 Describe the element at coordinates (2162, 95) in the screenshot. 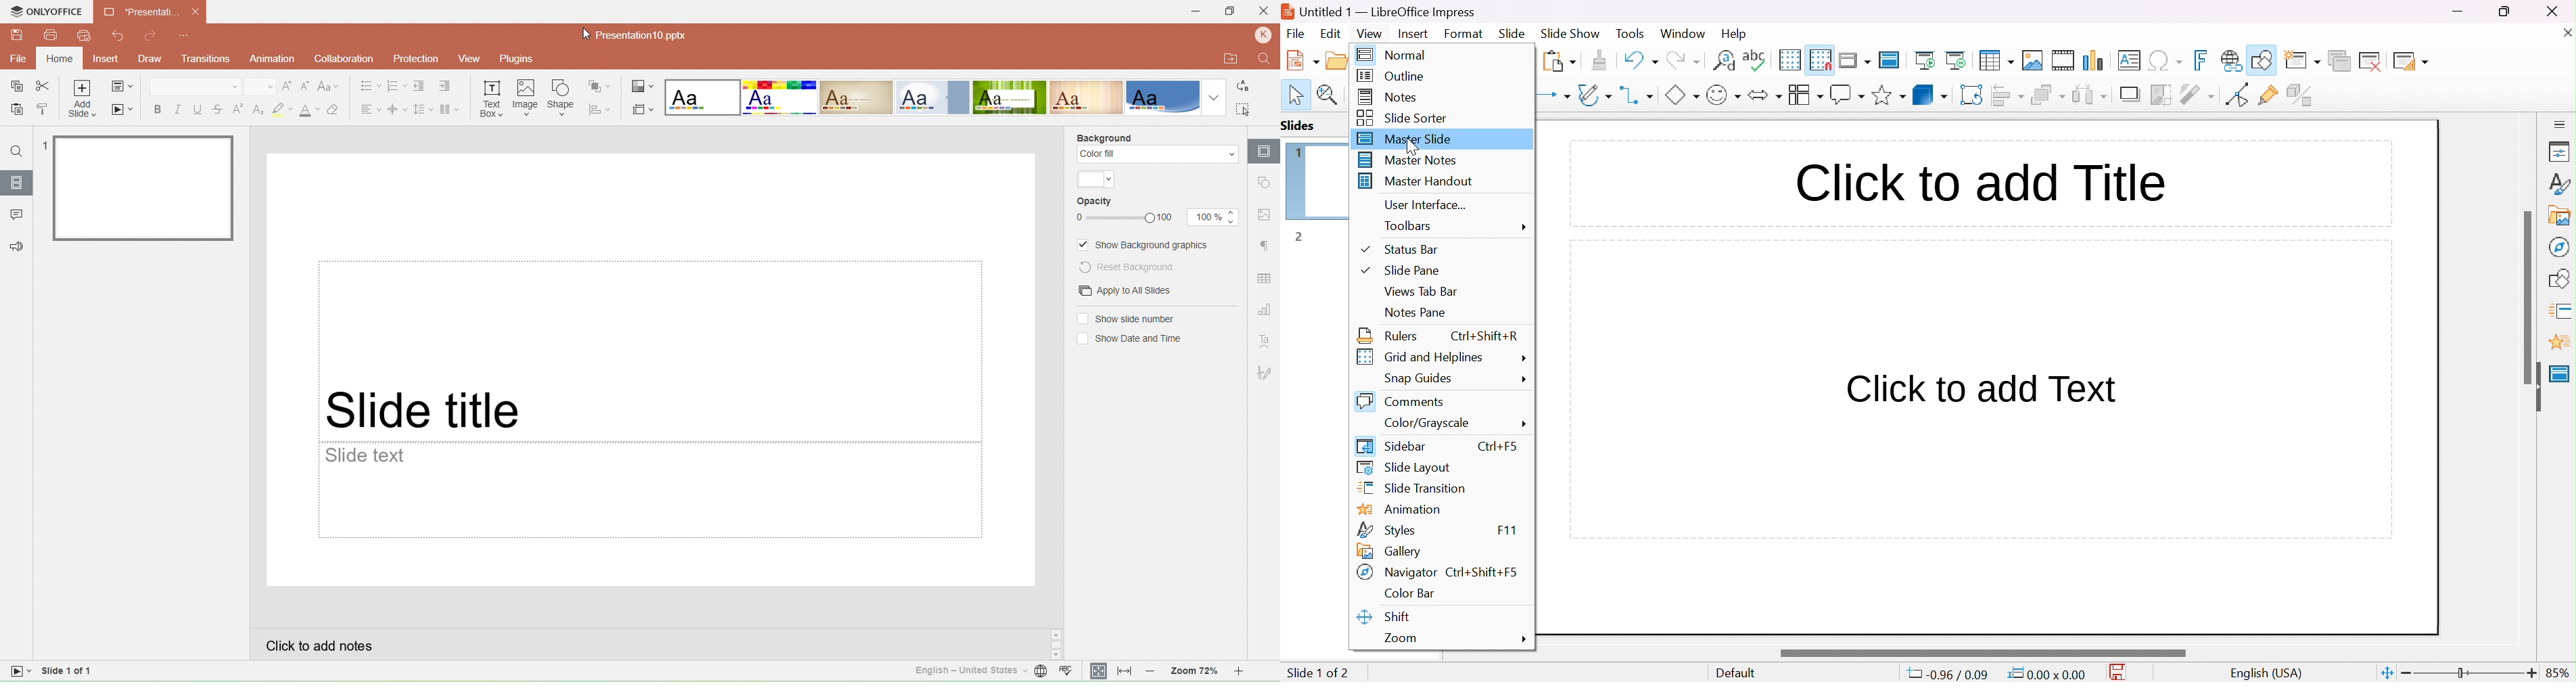

I see `crop image` at that location.